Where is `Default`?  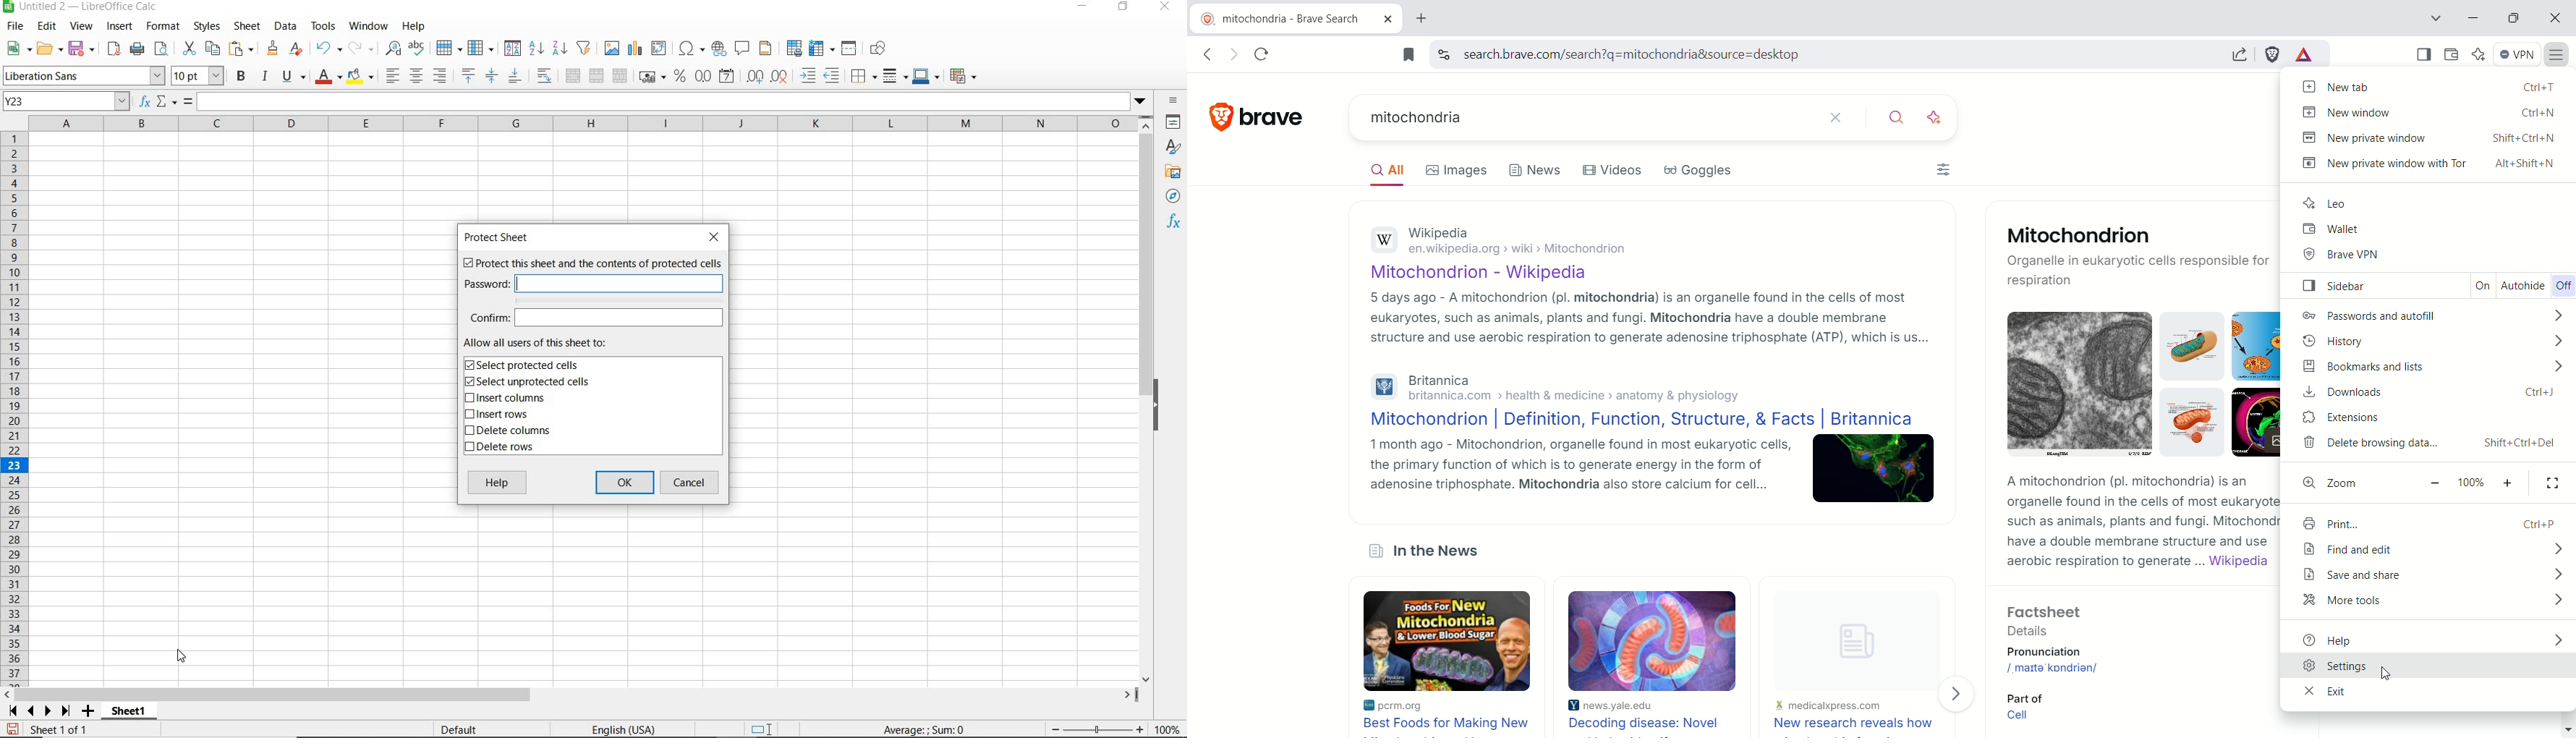
Default is located at coordinates (467, 727).